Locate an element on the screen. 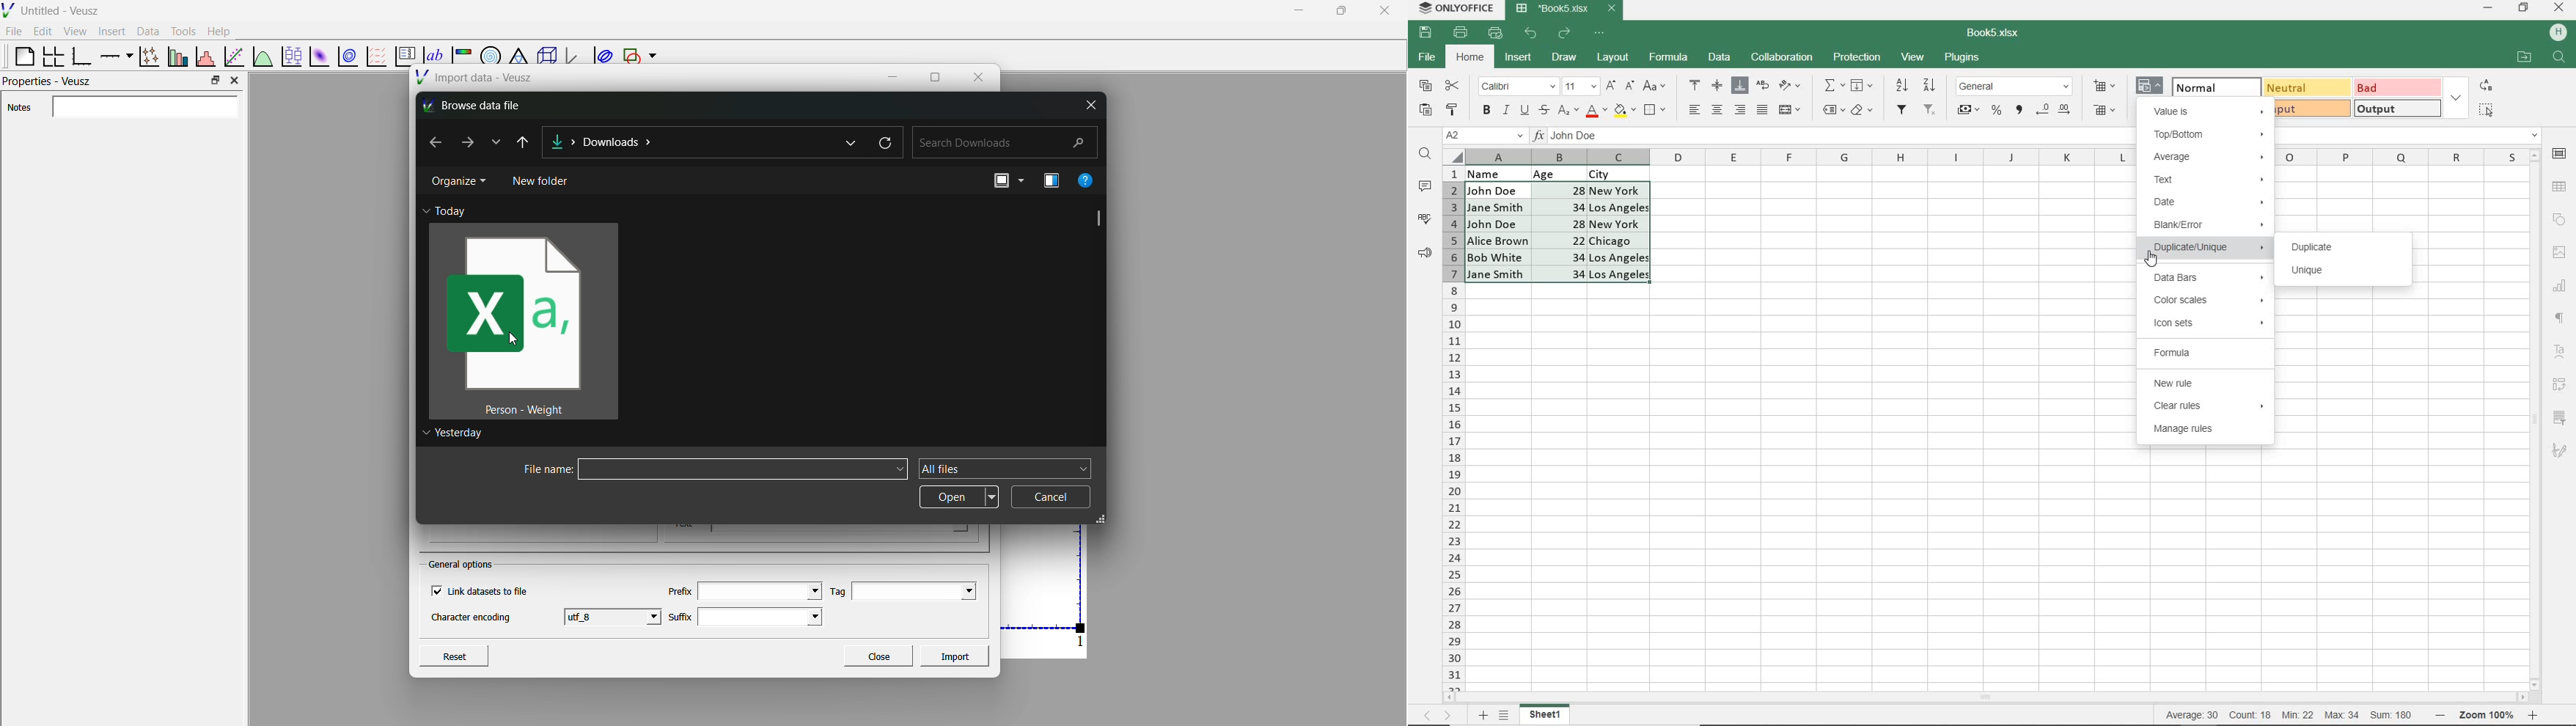 Image resolution: width=2576 pixels, height=728 pixels. ALIGN CENTER is located at coordinates (1716, 111).